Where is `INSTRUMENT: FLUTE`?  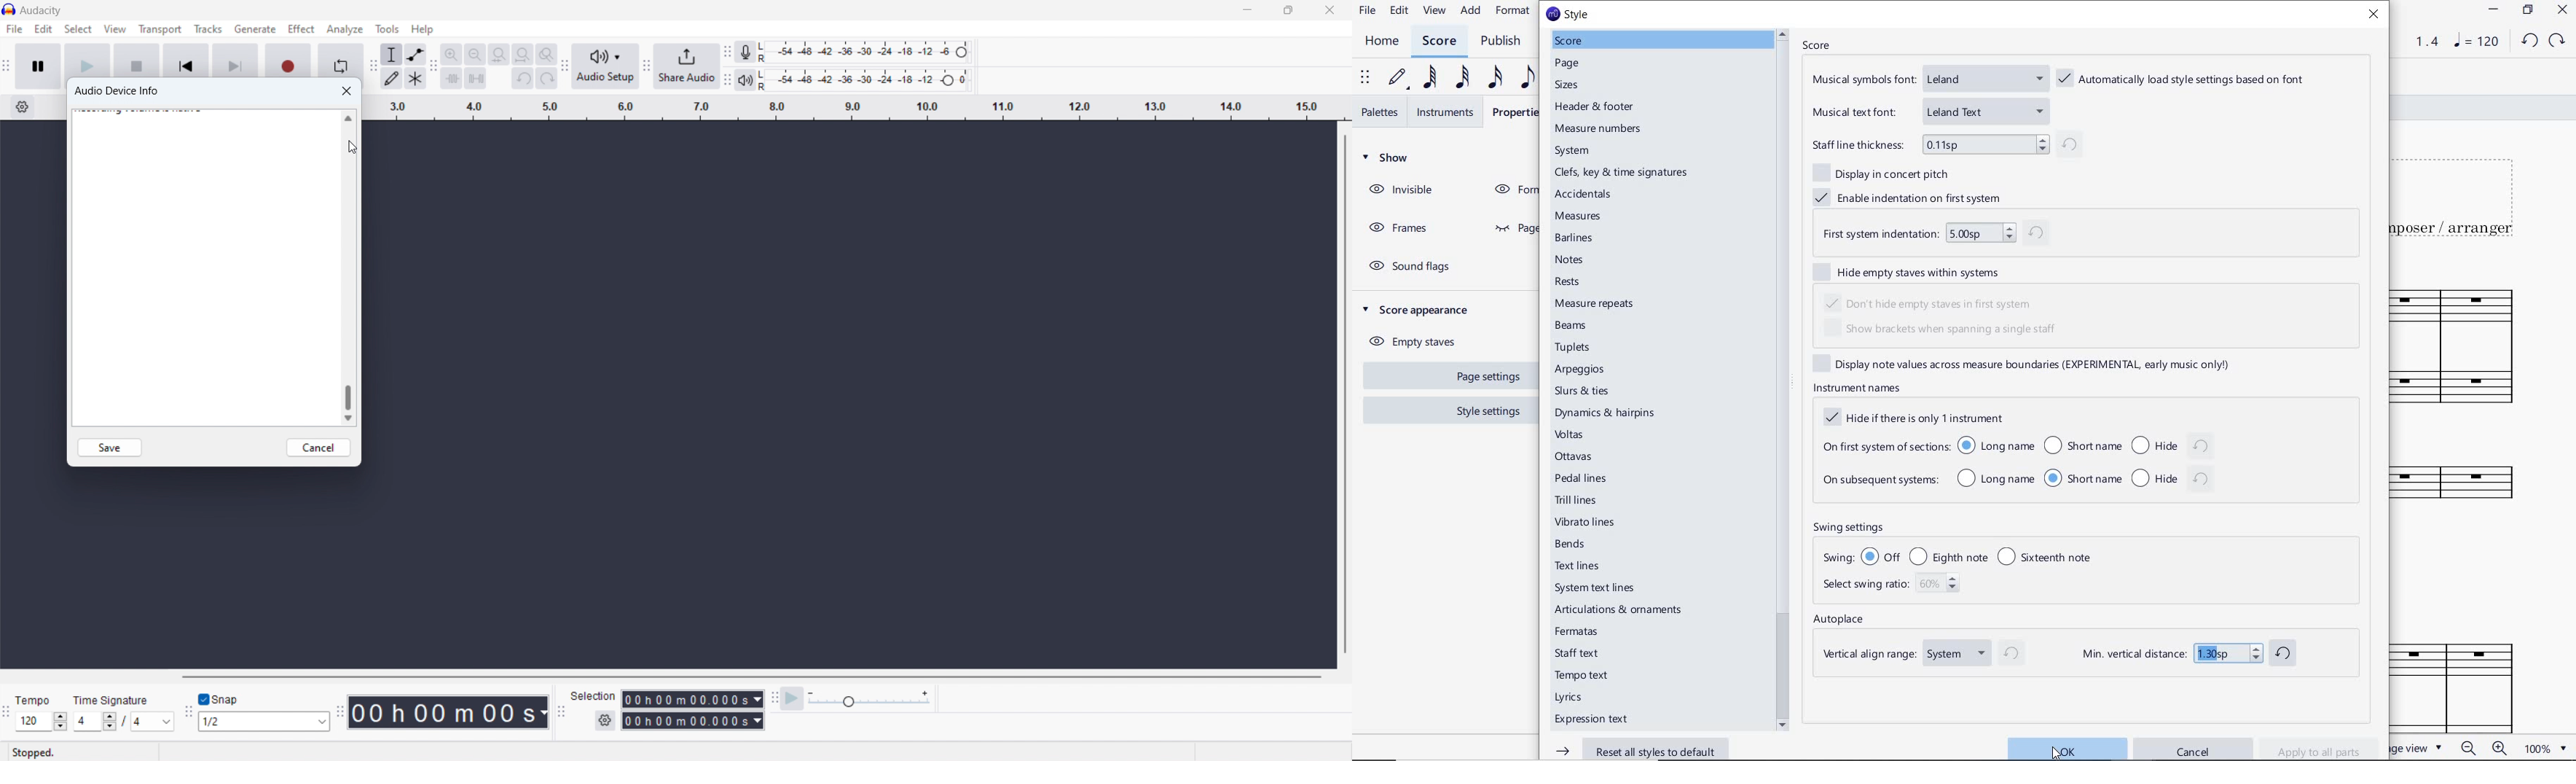
INSTRUMENT: FLUTE is located at coordinates (2462, 491).